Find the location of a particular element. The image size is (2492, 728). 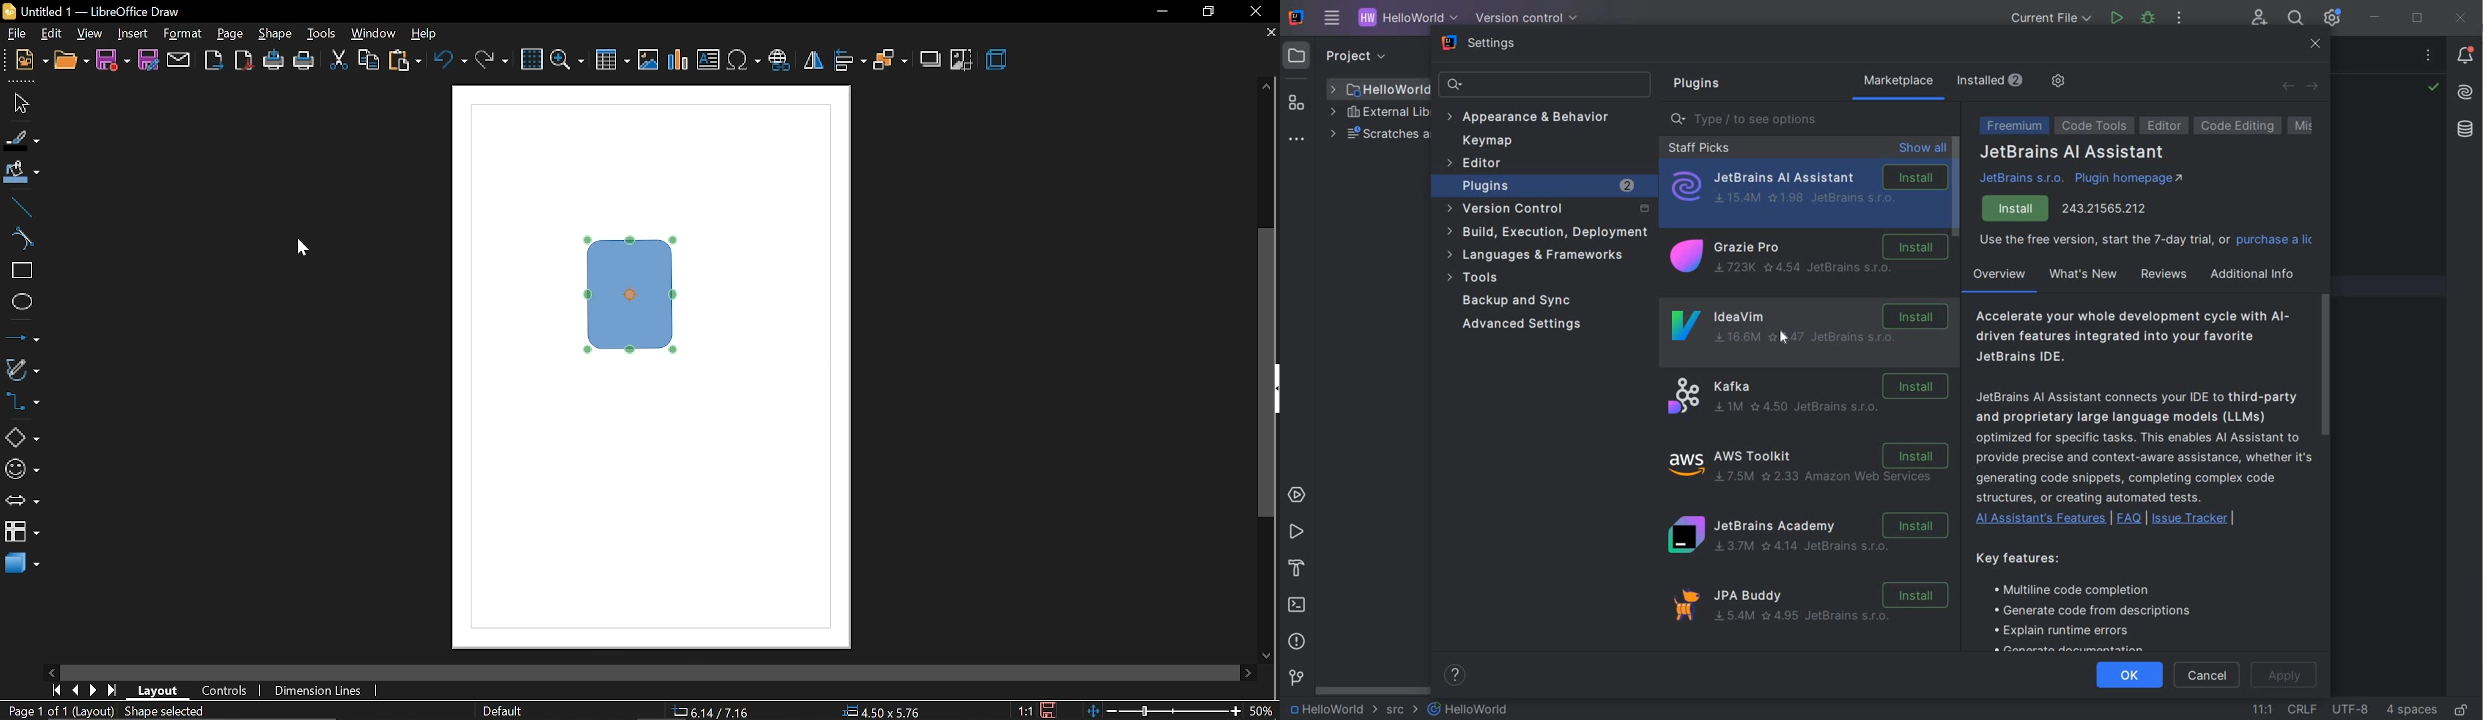

TERMINAL is located at coordinates (1298, 606).